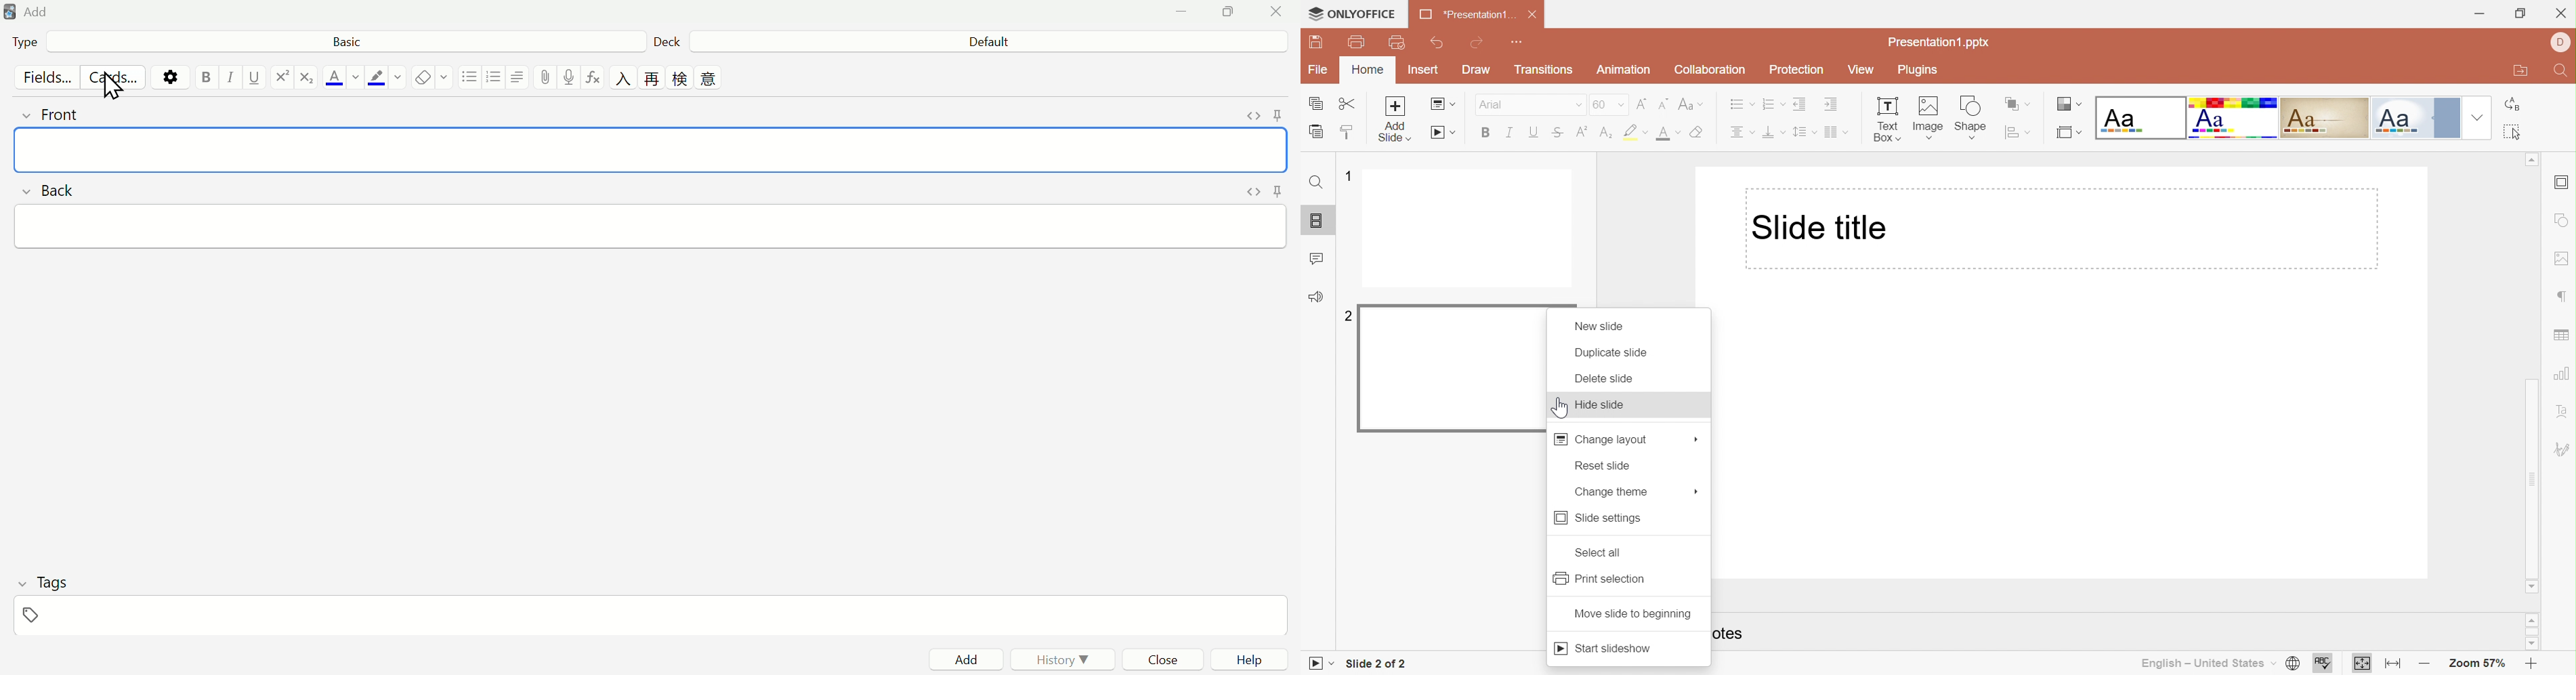 The width and height of the screenshot is (2576, 700). Describe the element at coordinates (1829, 104) in the screenshot. I see `Increase indent` at that location.